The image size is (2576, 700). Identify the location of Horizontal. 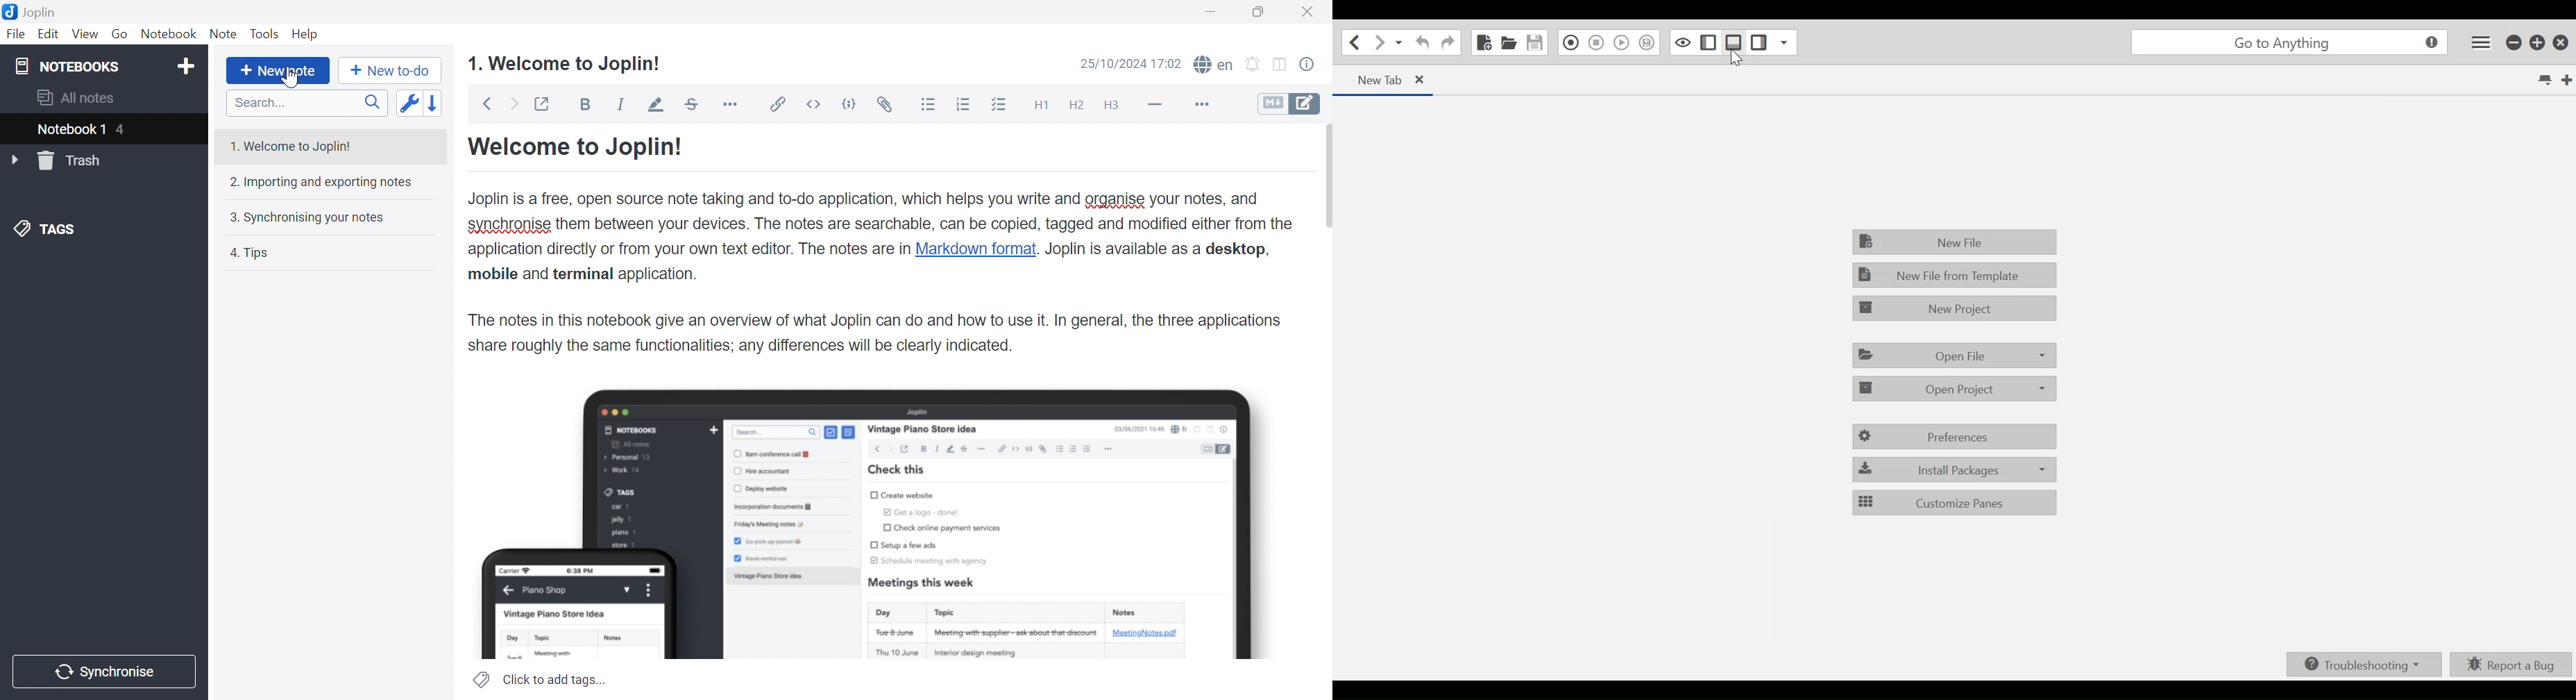
(734, 104).